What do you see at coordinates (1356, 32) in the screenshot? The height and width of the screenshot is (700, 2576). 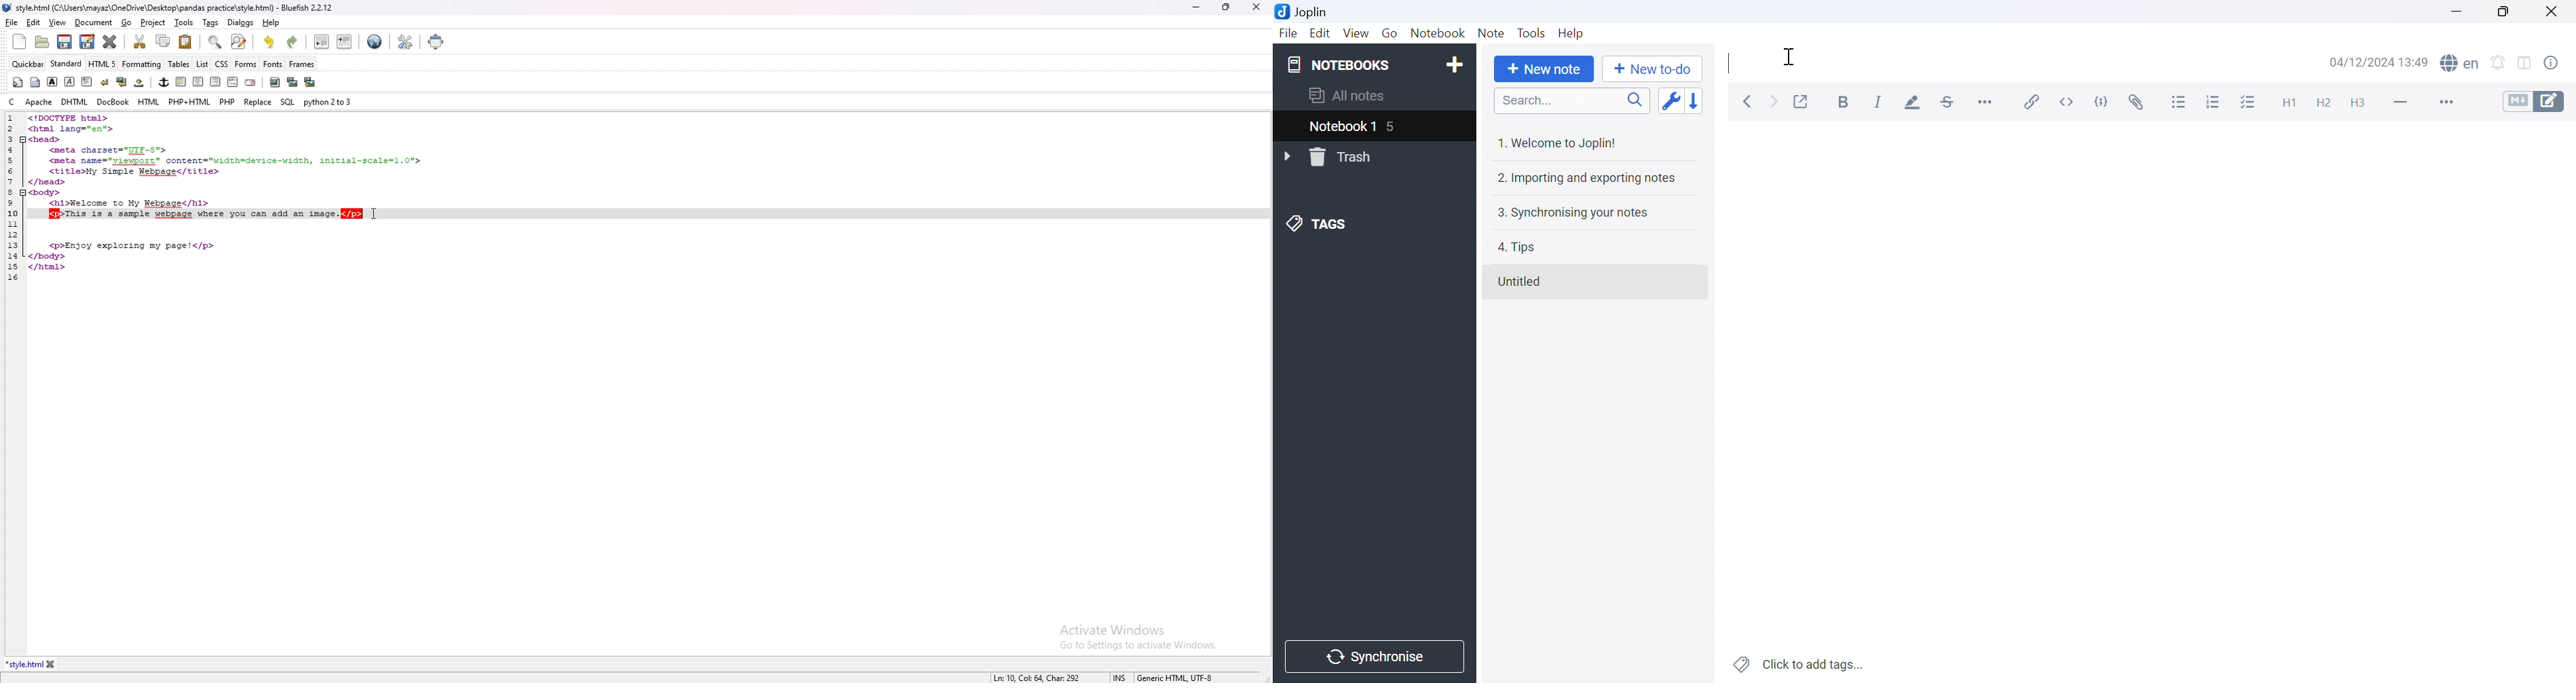 I see `View` at bounding box center [1356, 32].